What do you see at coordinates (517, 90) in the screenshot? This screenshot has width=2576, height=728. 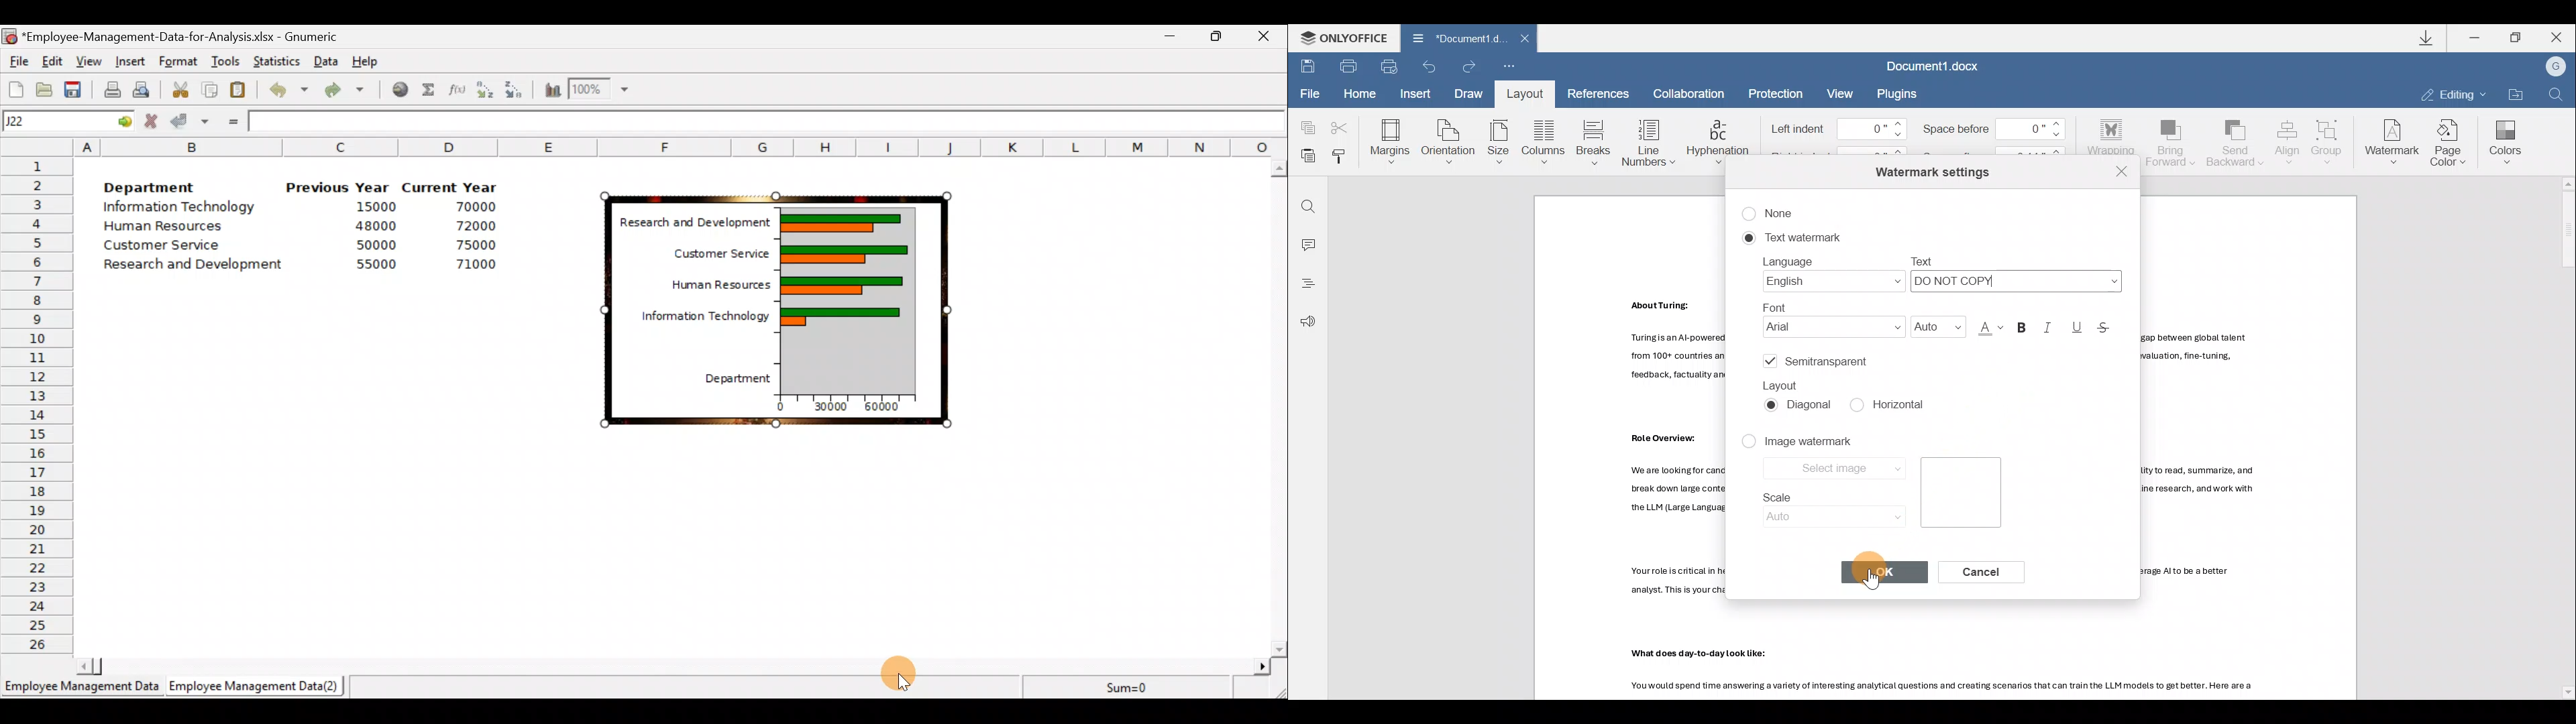 I see `Sort in descending order` at bounding box center [517, 90].